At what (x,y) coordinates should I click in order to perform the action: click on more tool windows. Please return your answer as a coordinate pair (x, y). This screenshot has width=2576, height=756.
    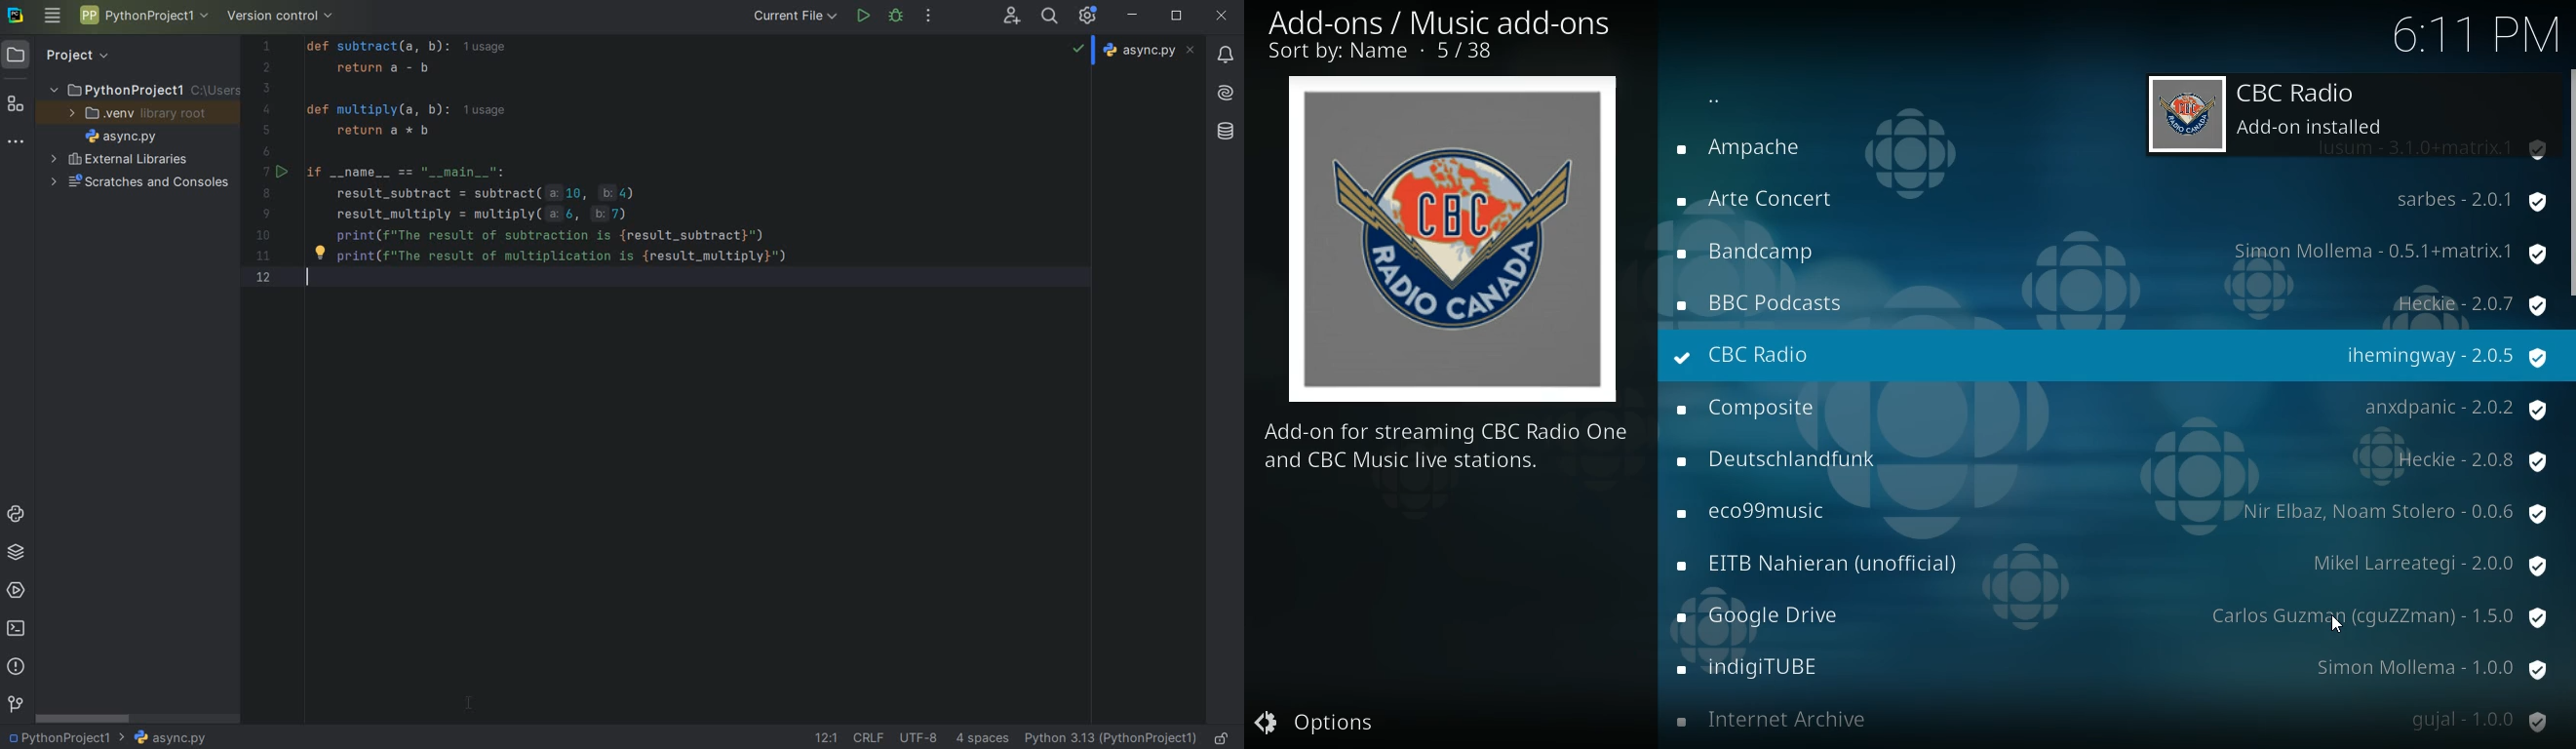
    Looking at the image, I should click on (14, 142).